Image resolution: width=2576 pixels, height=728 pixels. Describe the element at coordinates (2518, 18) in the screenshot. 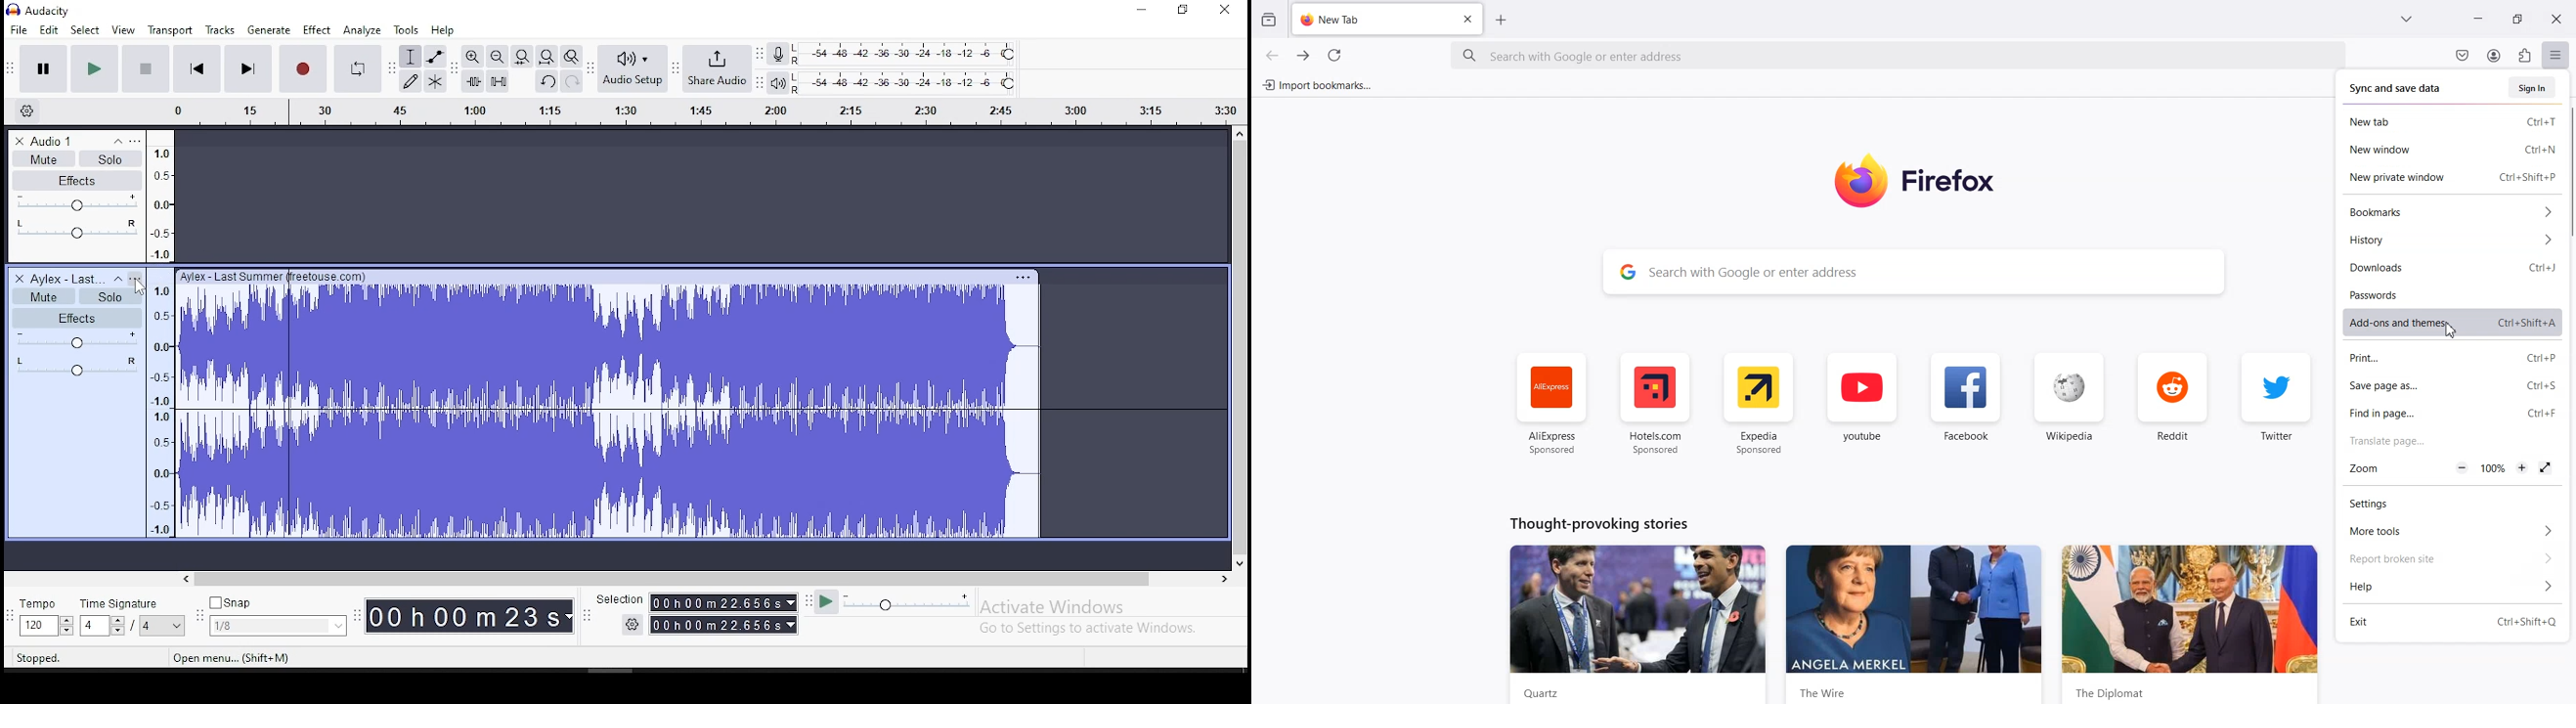

I see `Maximize` at that location.